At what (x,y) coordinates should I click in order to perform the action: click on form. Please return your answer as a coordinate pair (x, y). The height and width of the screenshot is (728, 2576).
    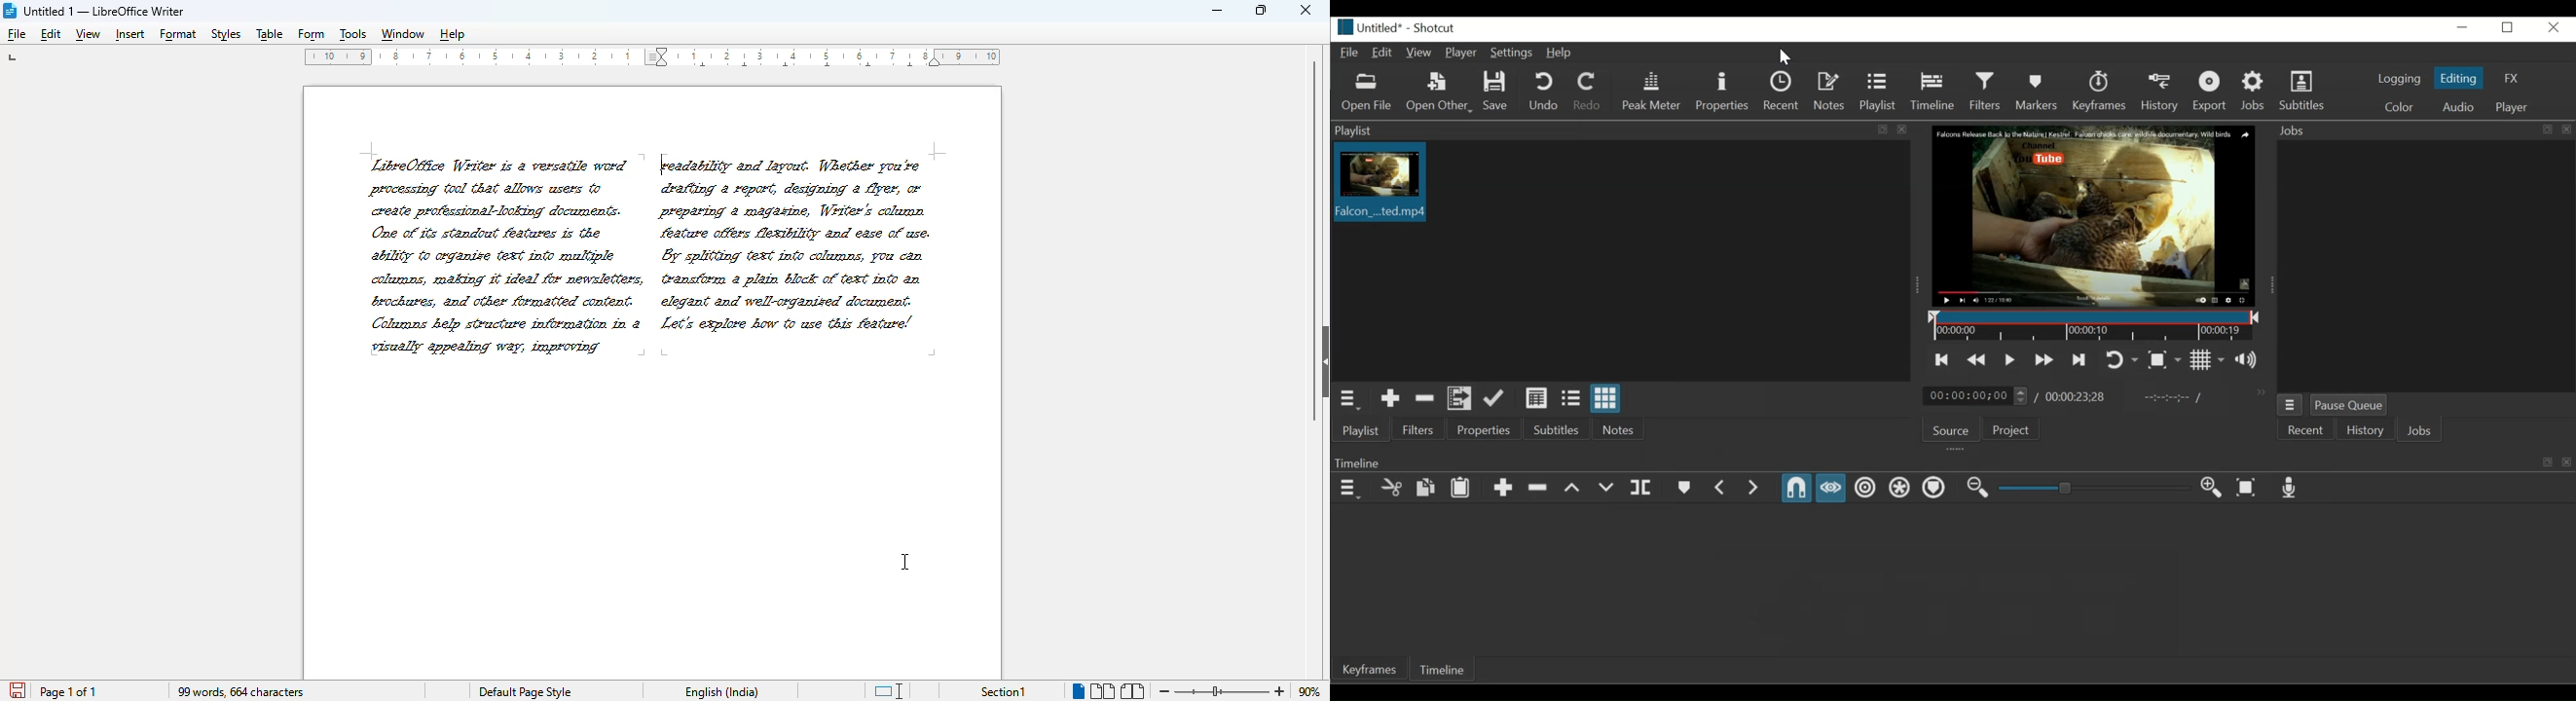
    Looking at the image, I should click on (312, 36).